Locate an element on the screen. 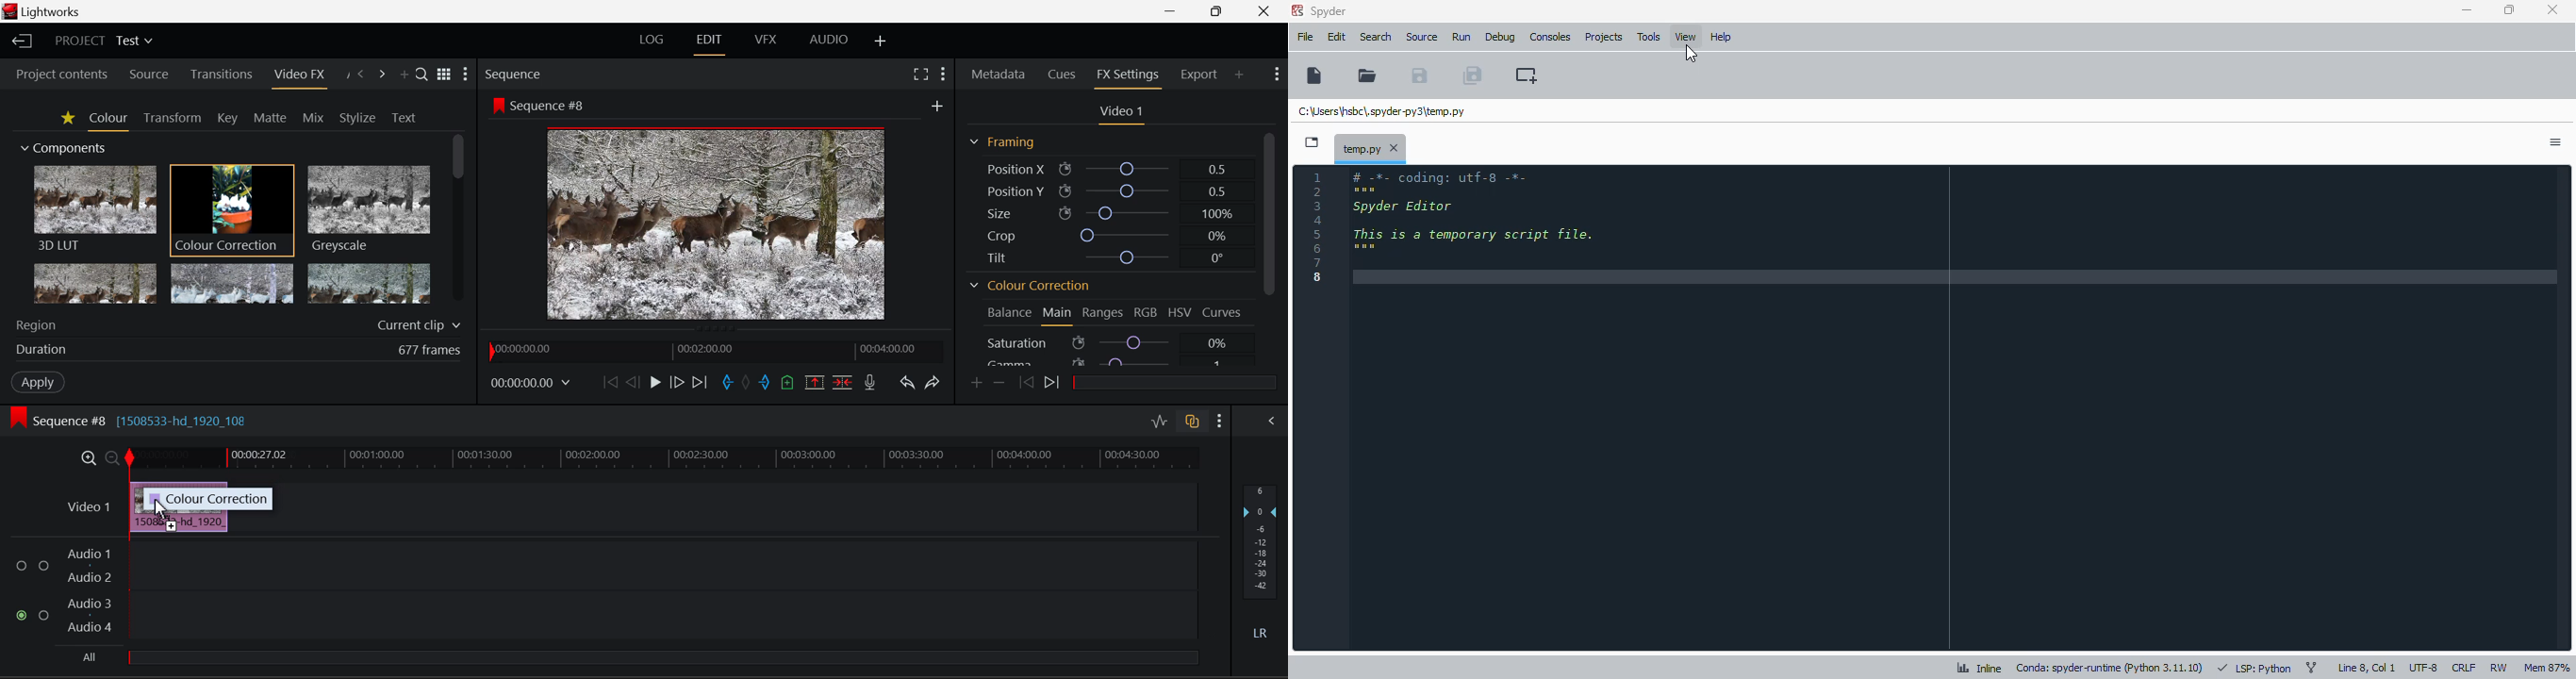 The image size is (2576, 700). open file is located at coordinates (1365, 75).